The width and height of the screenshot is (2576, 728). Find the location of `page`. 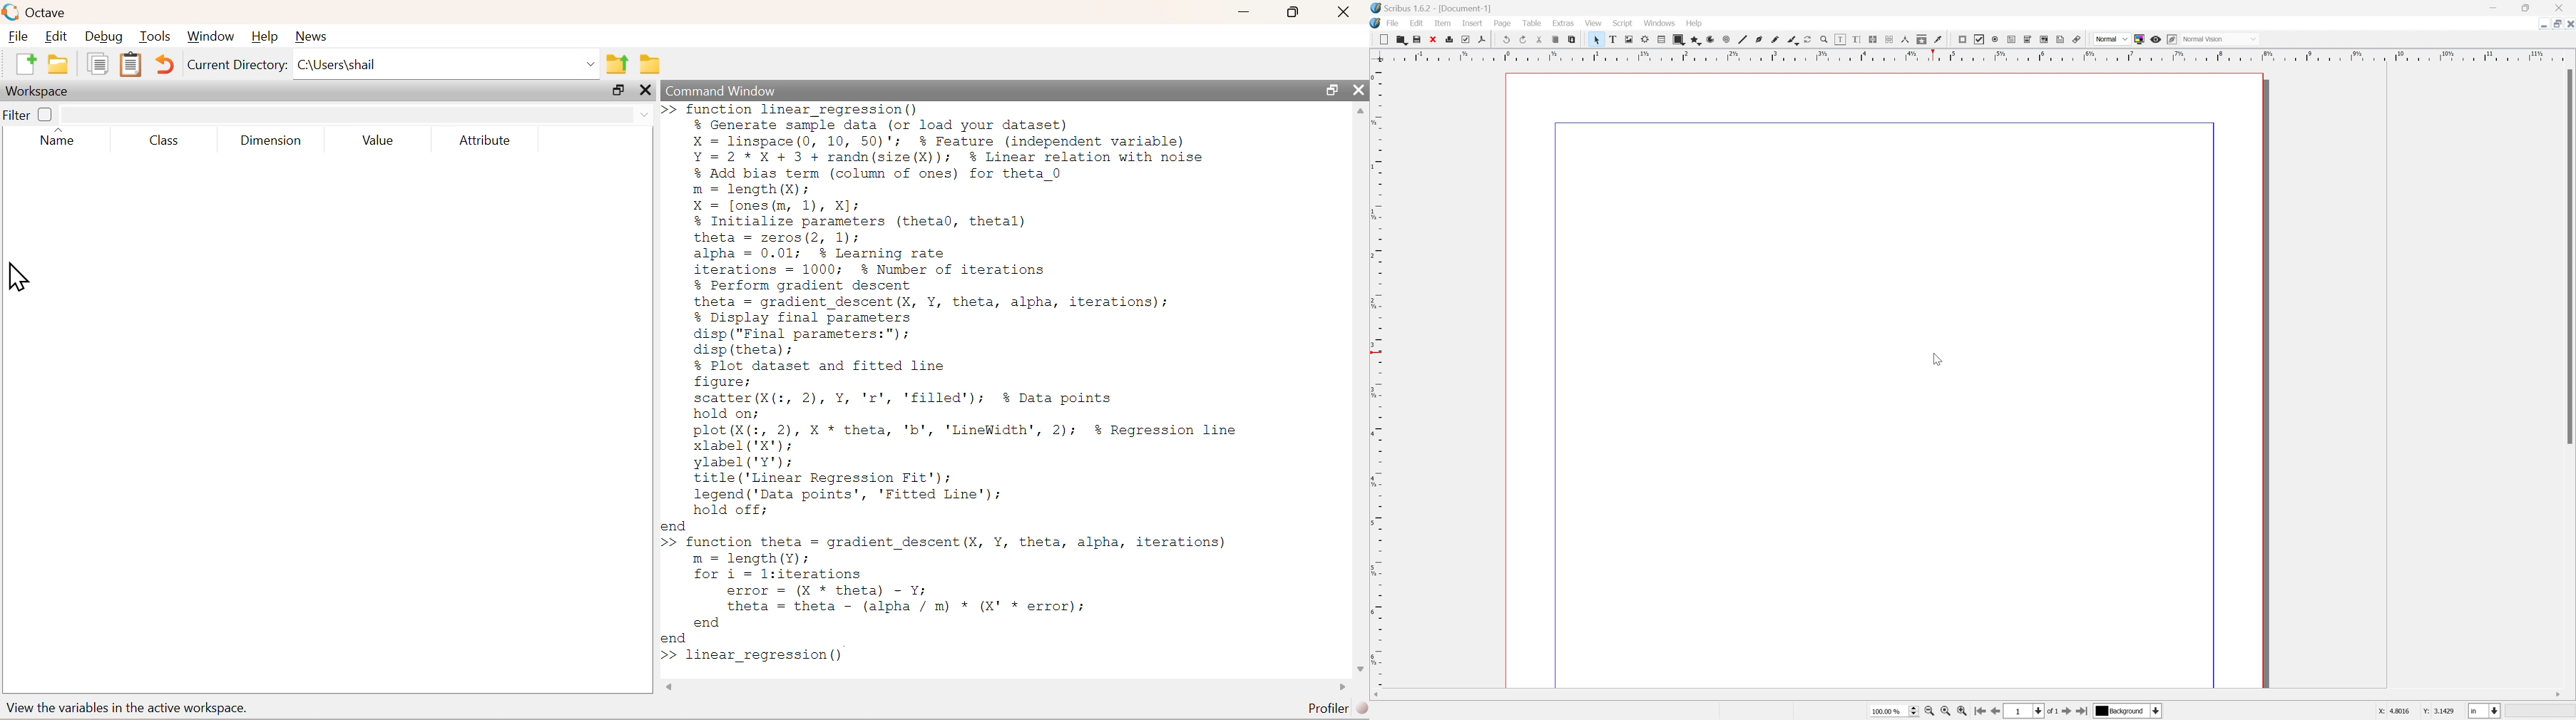

page is located at coordinates (1502, 23).